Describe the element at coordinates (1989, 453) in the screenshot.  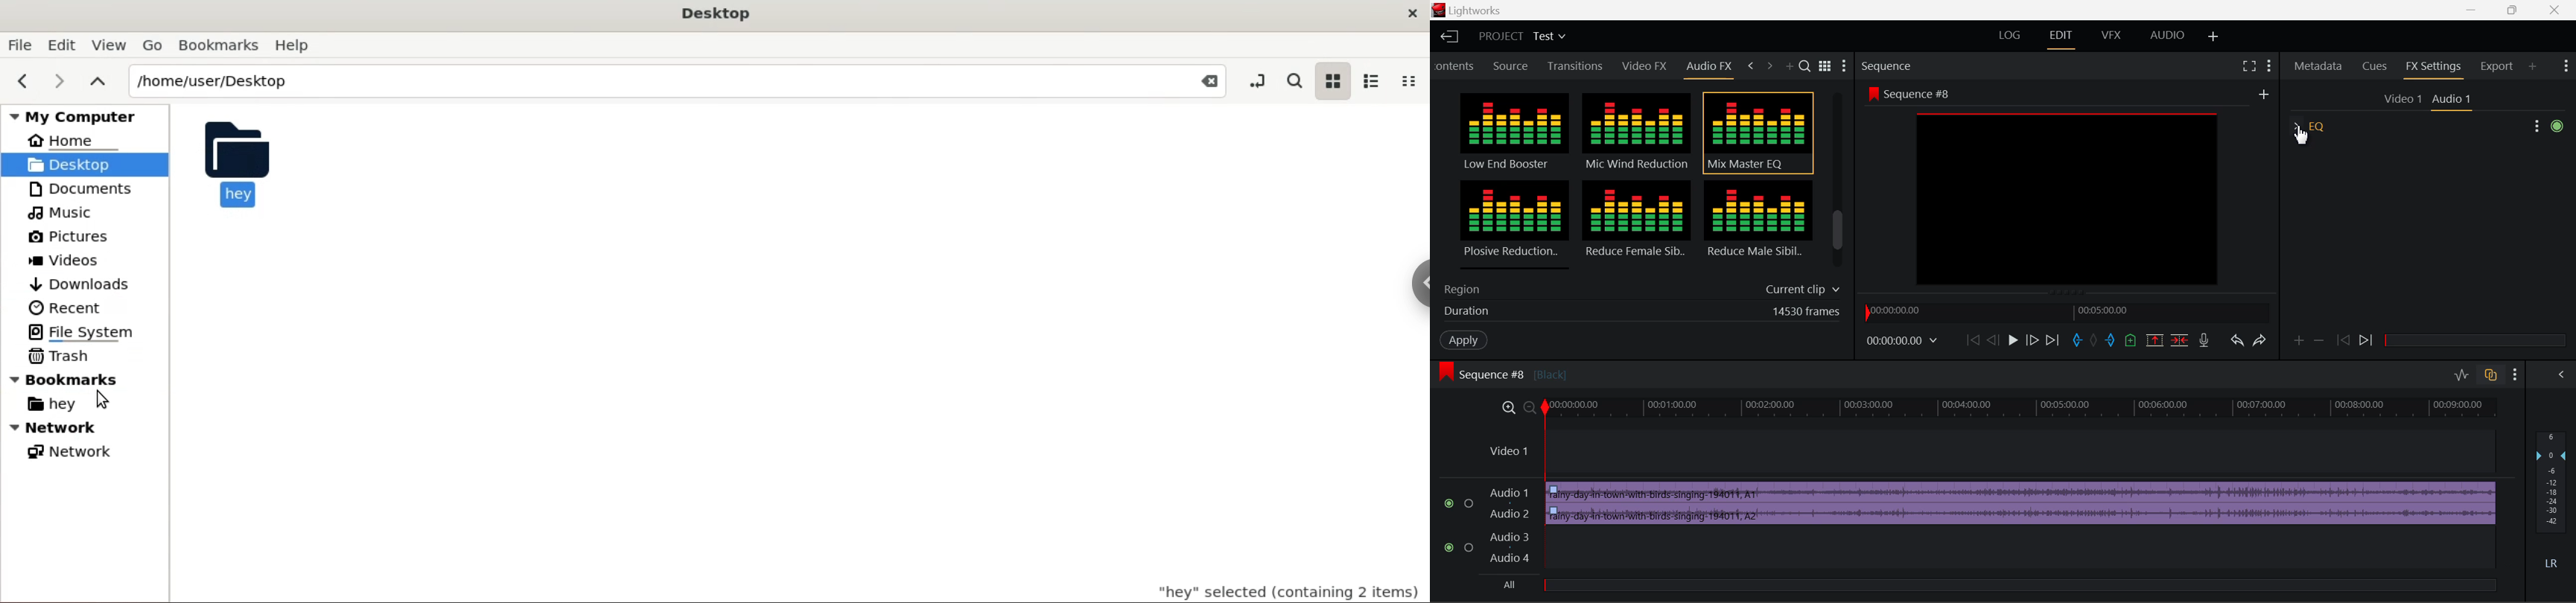
I see `Video Layer` at that location.